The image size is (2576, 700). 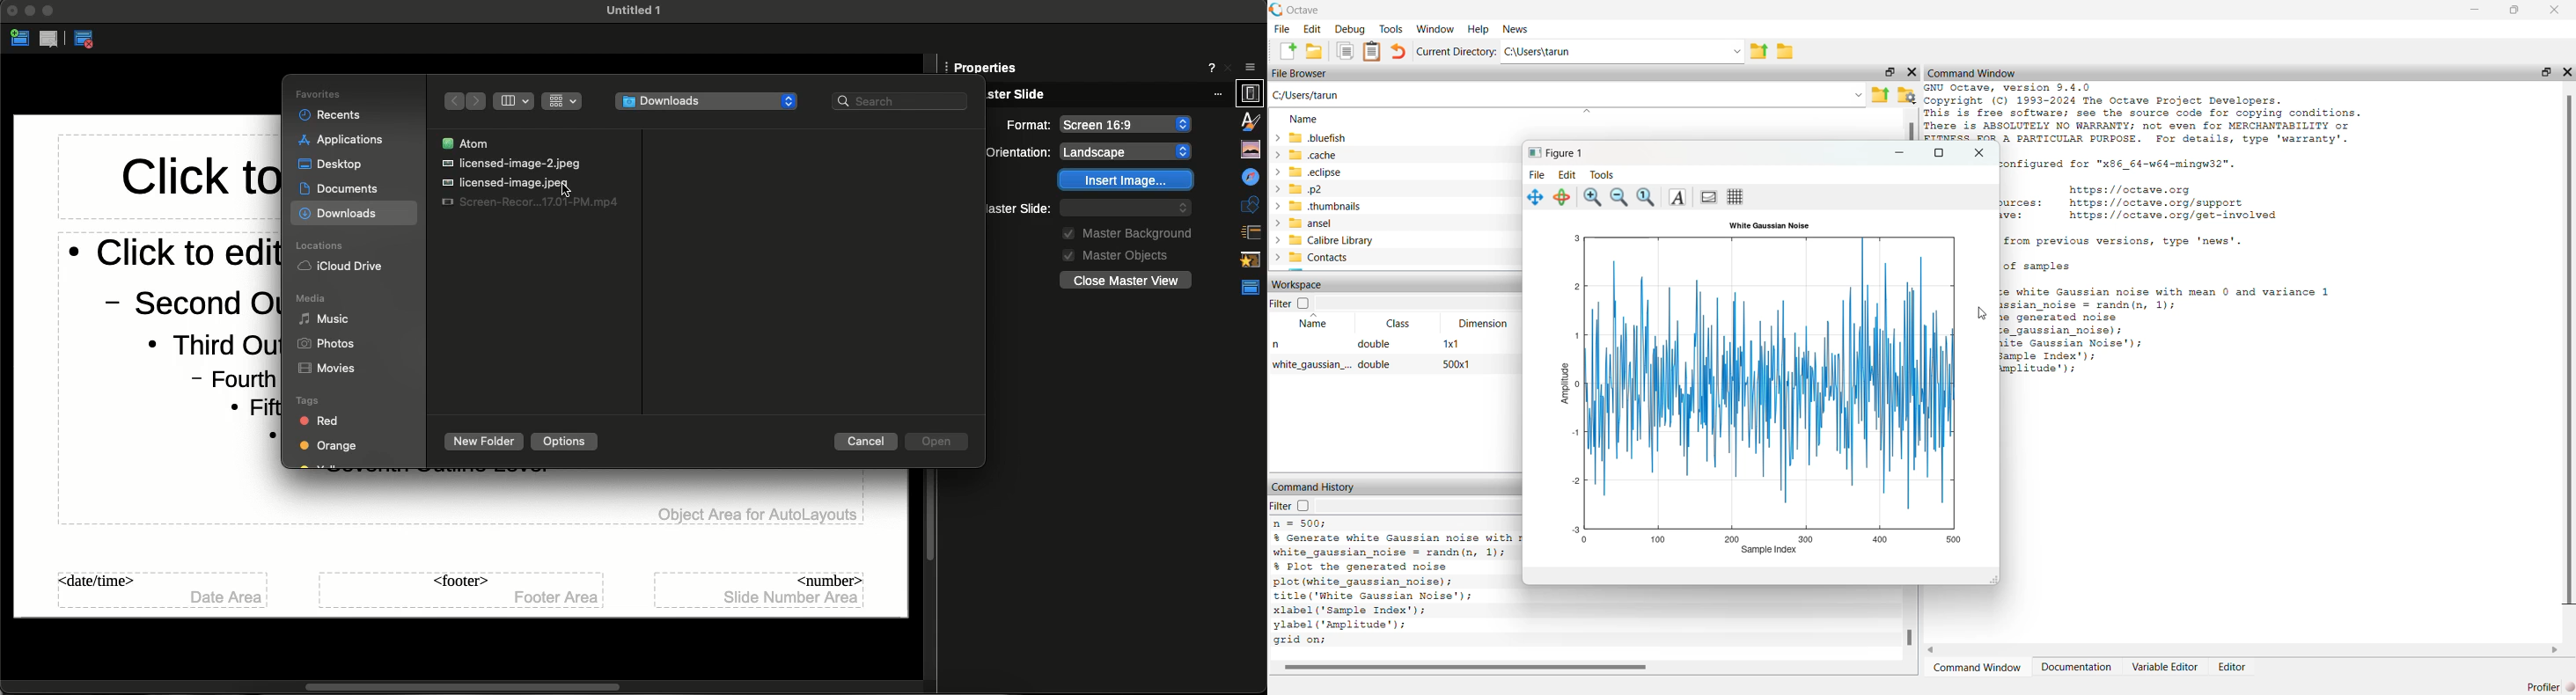 What do you see at coordinates (1398, 51) in the screenshot?
I see `undo` at bounding box center [1398, 51].